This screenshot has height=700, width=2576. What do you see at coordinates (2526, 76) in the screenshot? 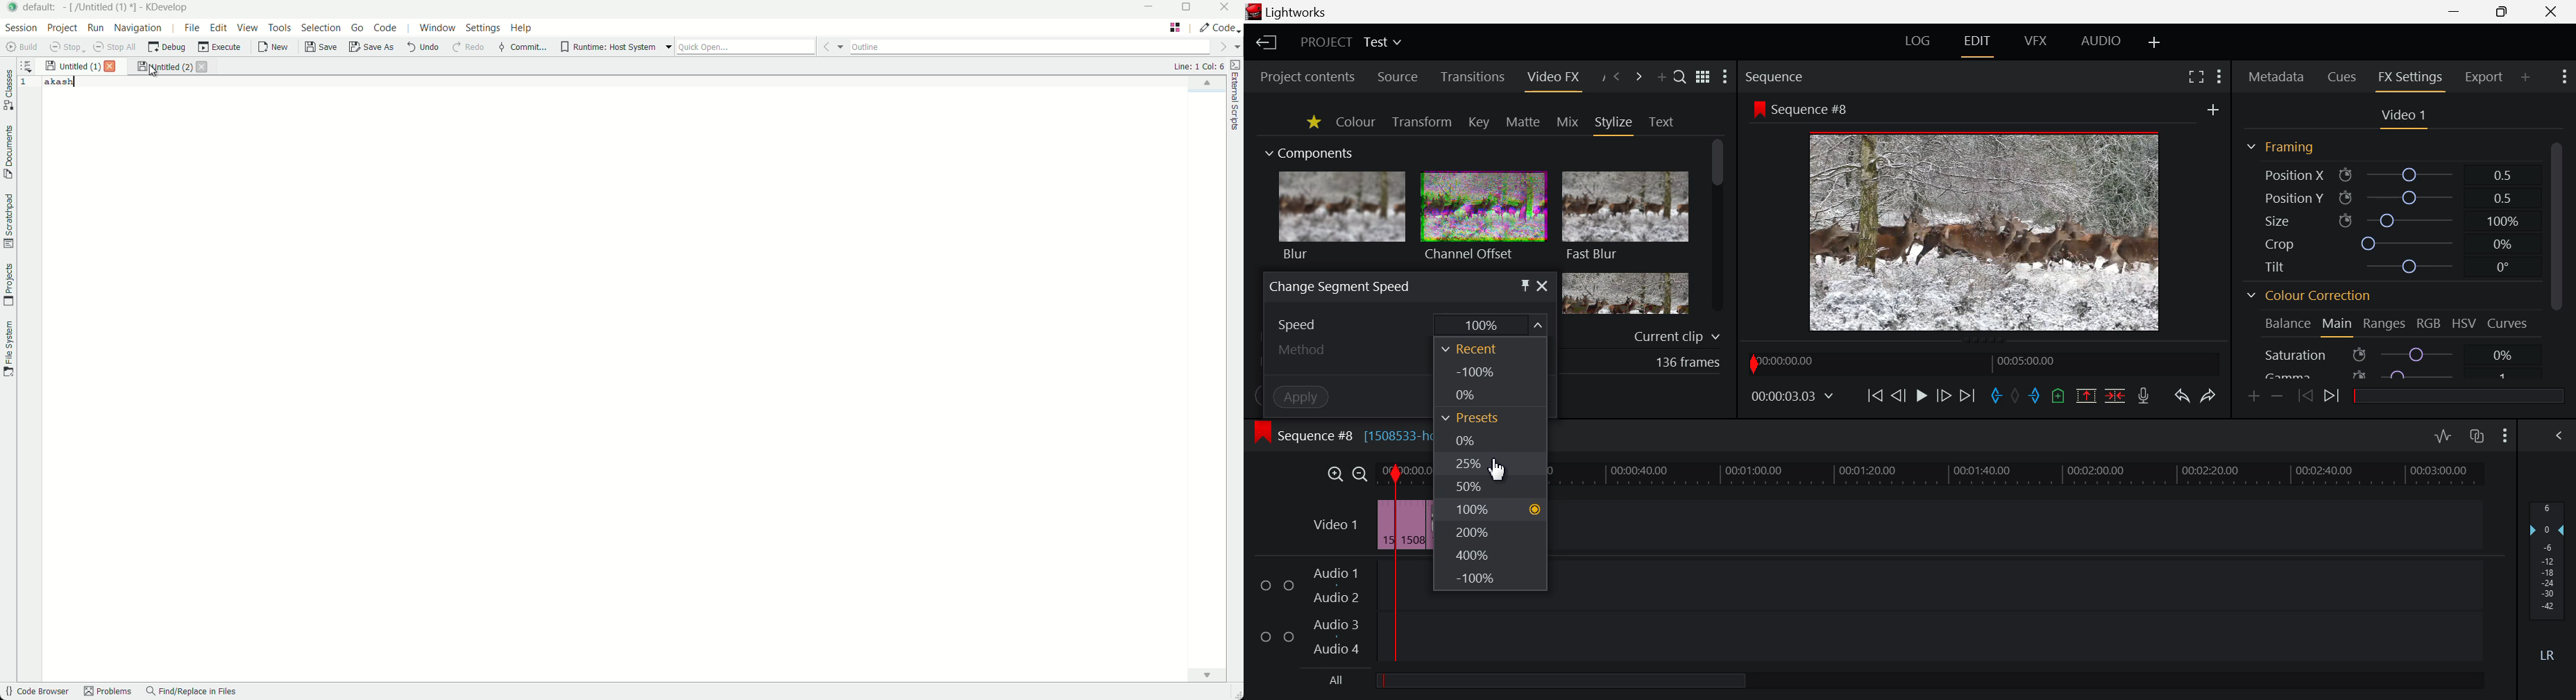
I see `Add Panel` at bounding box center [2526, 76].